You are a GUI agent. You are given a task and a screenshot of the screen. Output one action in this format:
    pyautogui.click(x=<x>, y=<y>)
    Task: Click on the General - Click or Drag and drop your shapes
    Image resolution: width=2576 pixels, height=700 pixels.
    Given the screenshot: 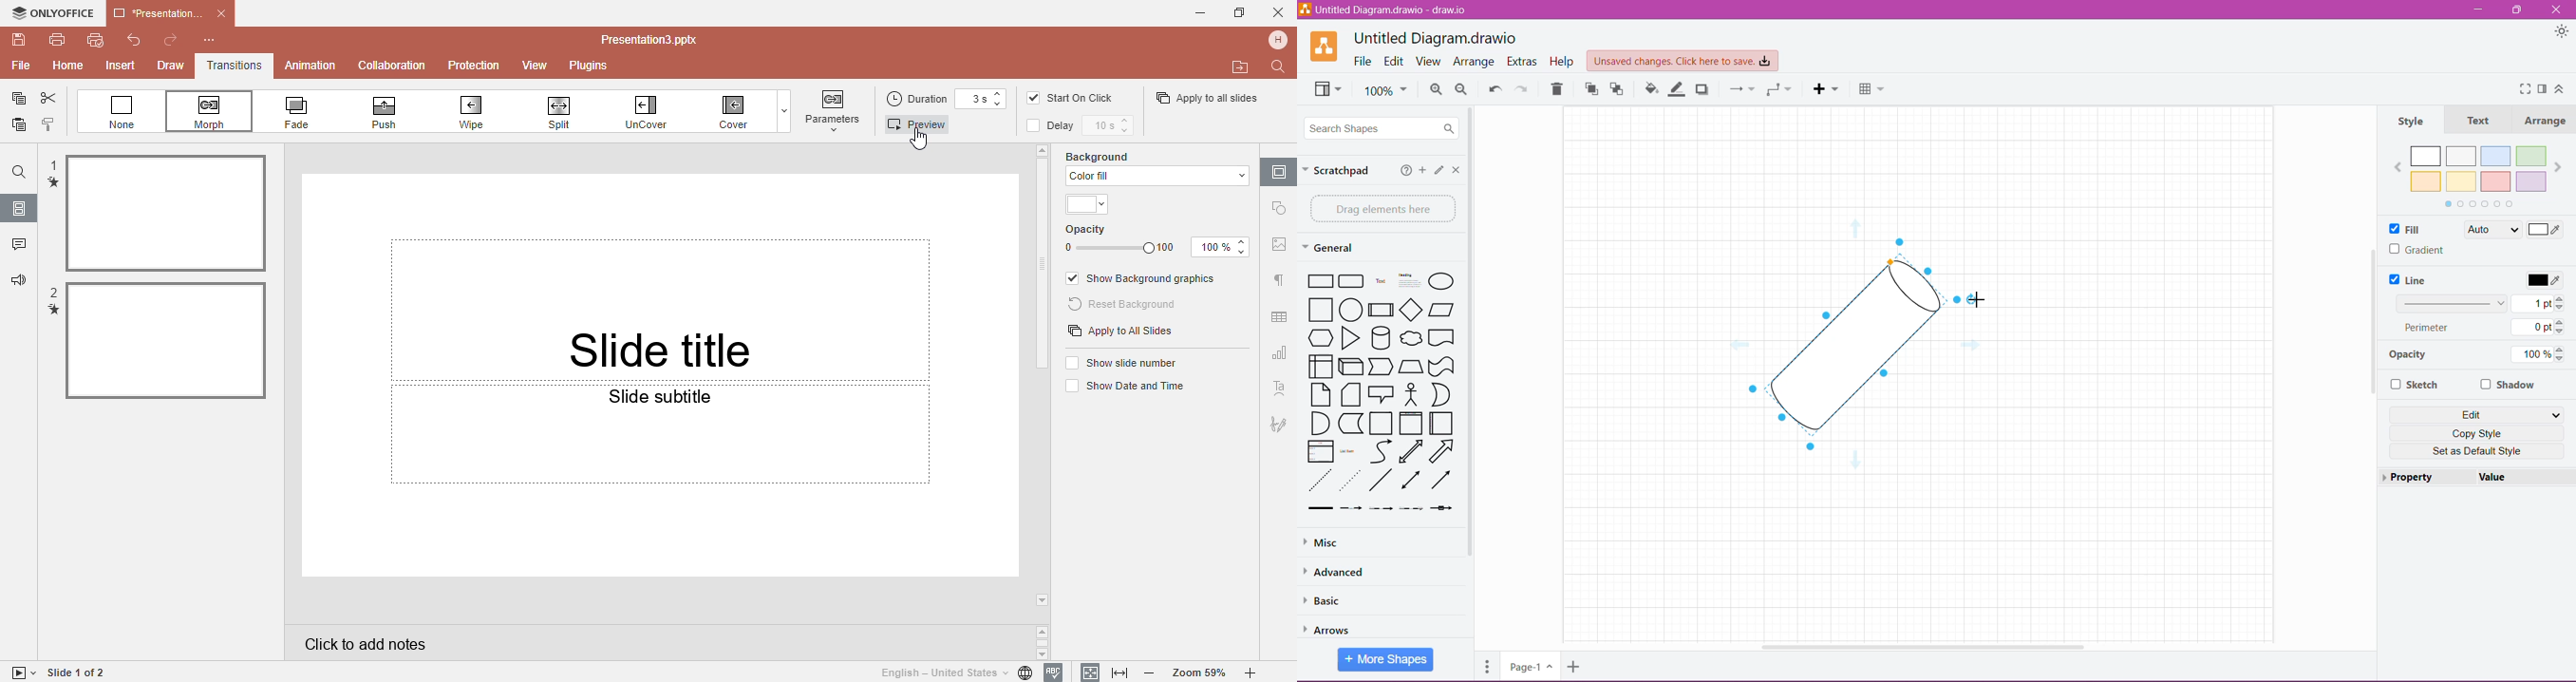 What is the action you would take?
    pyautogui.click(x=1330, y=248)
    